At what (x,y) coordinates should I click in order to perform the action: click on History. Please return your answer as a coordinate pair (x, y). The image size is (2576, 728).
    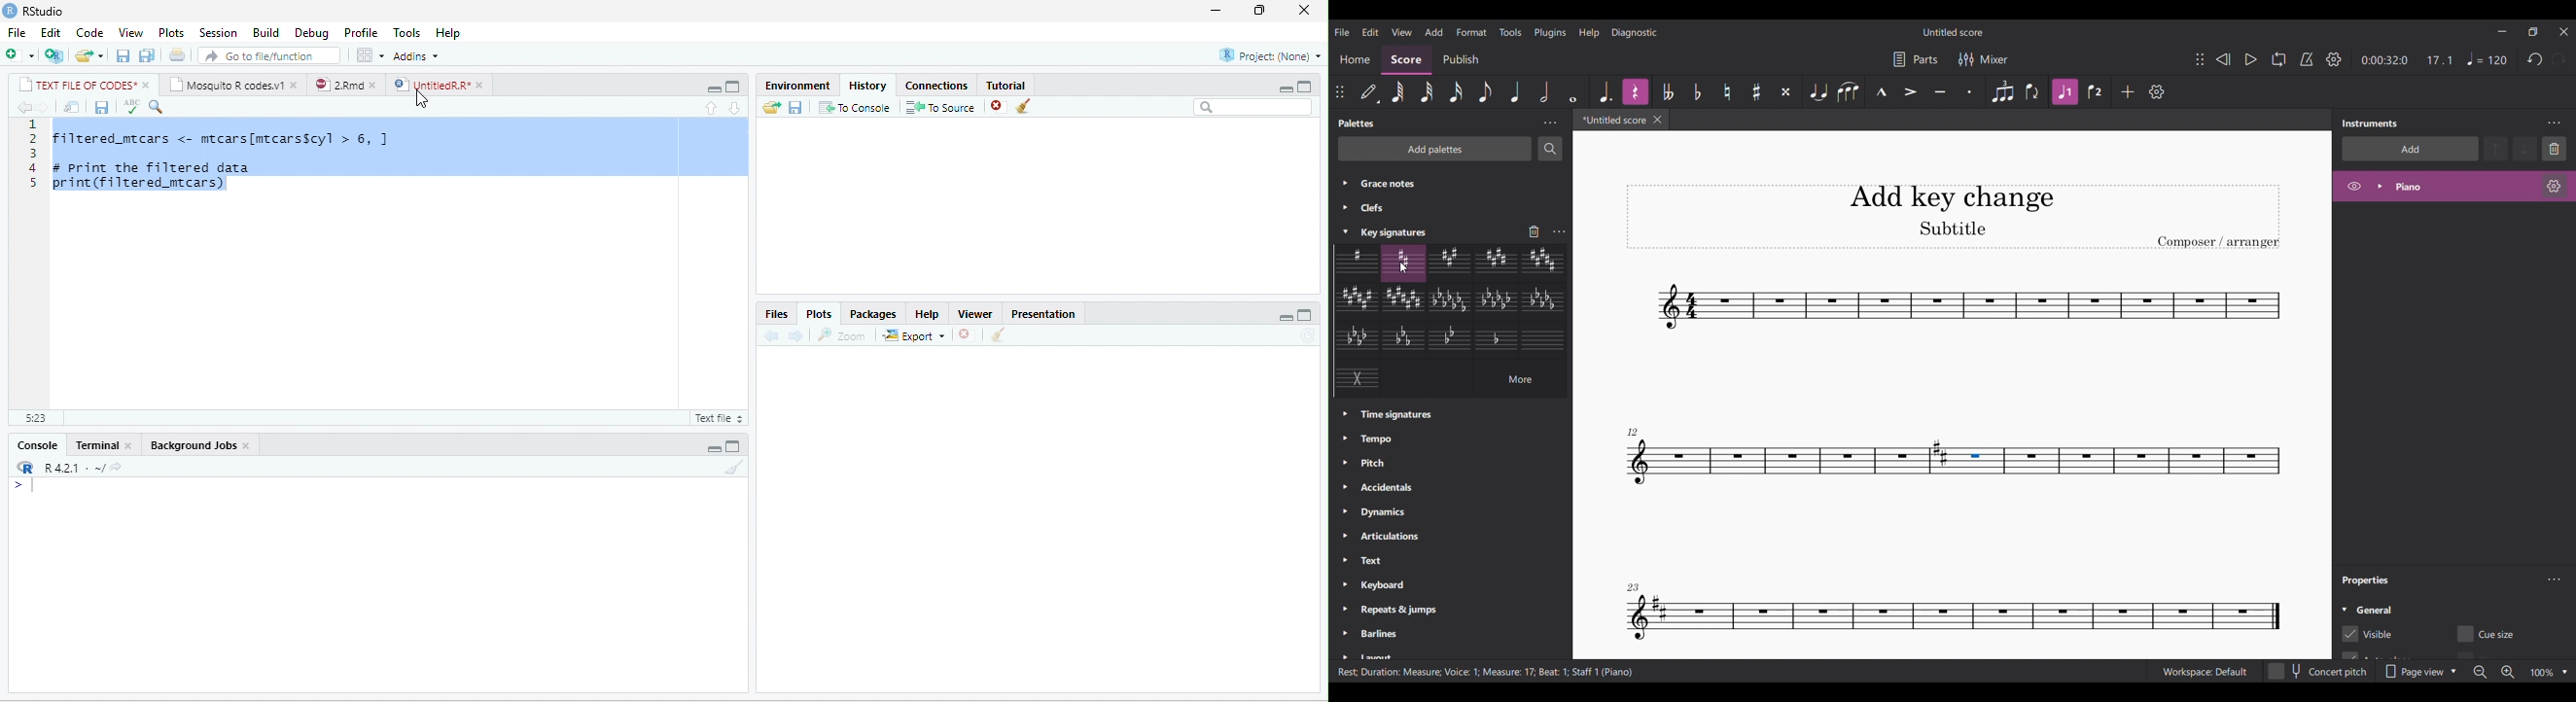
    Looking at the image, I should click on (867, 86).